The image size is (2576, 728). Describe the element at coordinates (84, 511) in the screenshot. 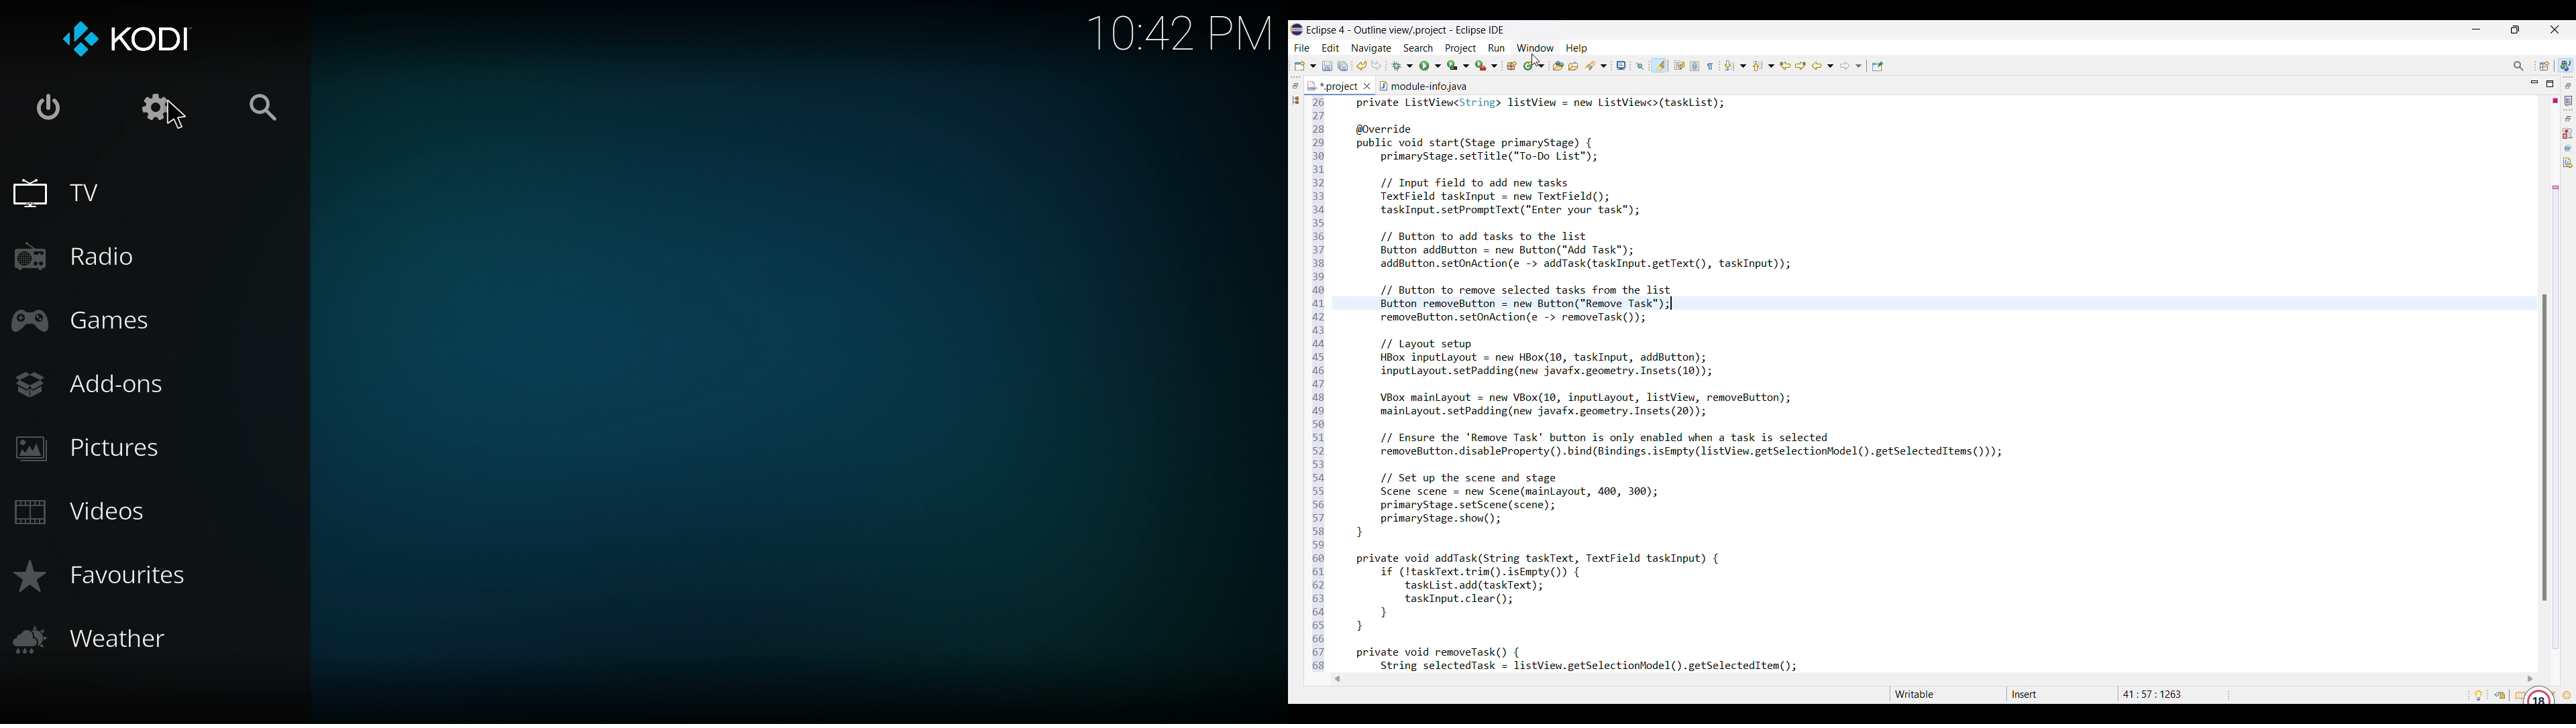

I see `videos` at that location.